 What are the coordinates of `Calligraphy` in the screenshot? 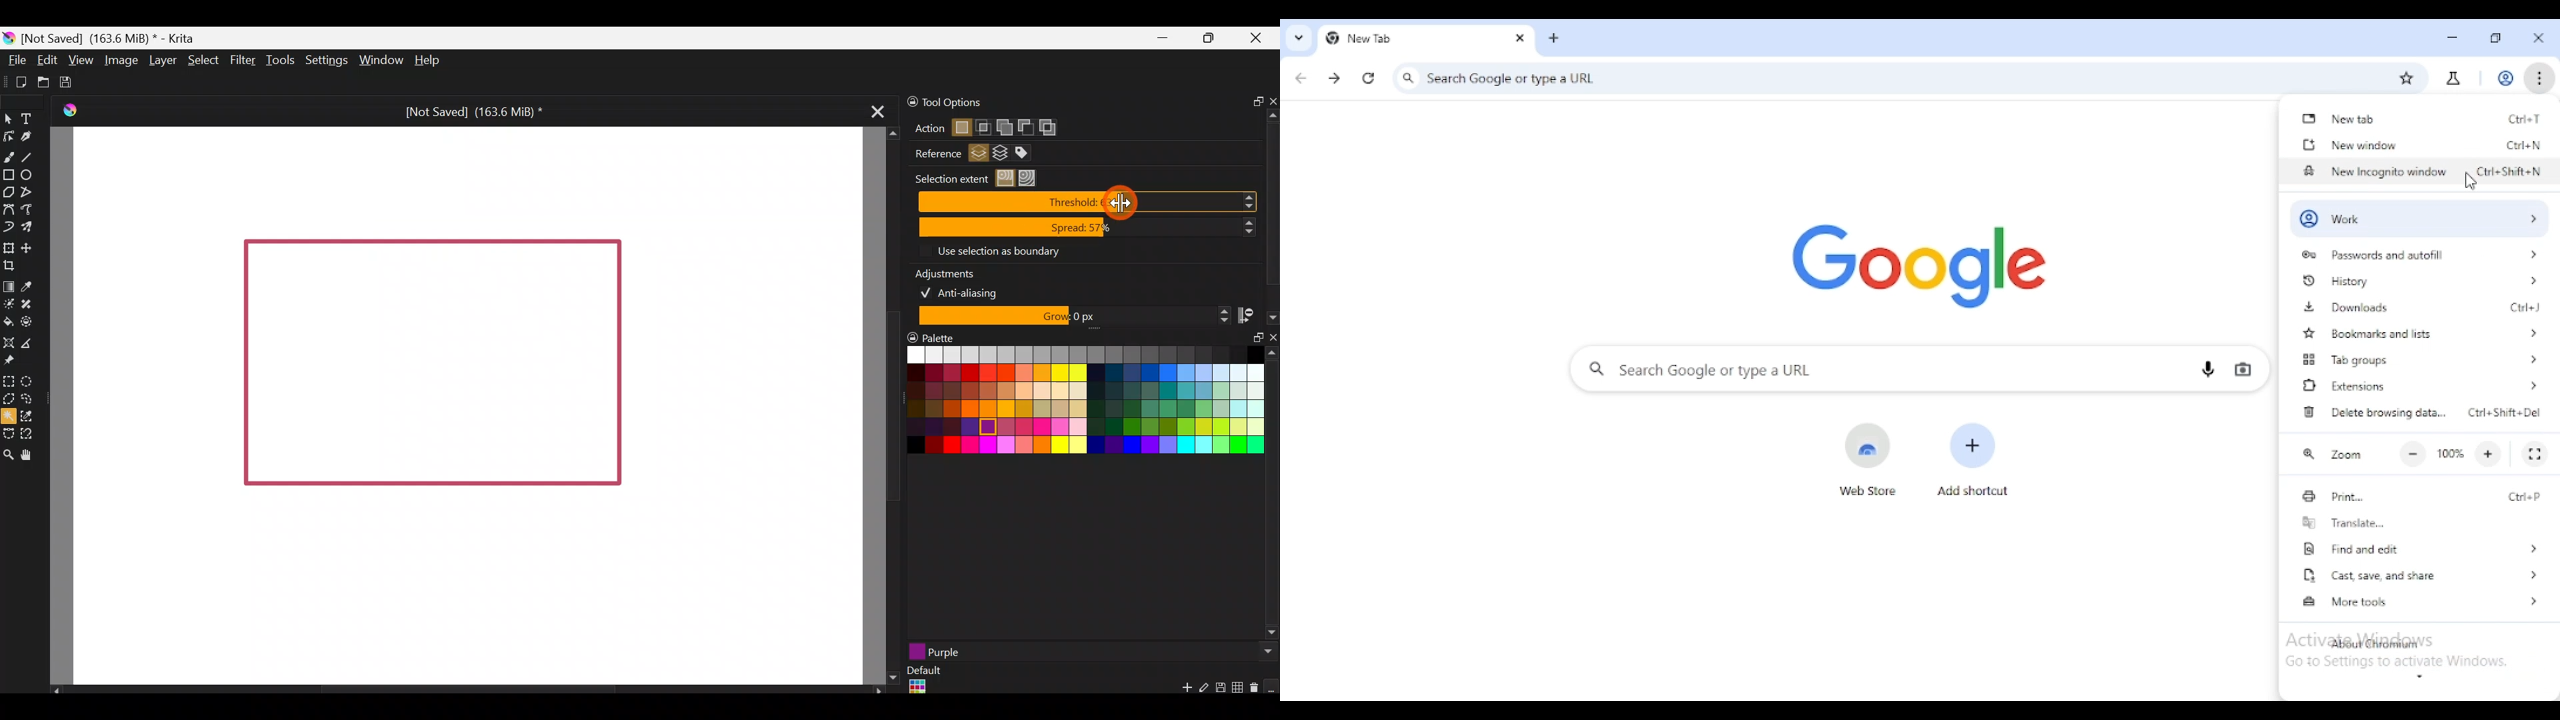 It's located at (29, 137).